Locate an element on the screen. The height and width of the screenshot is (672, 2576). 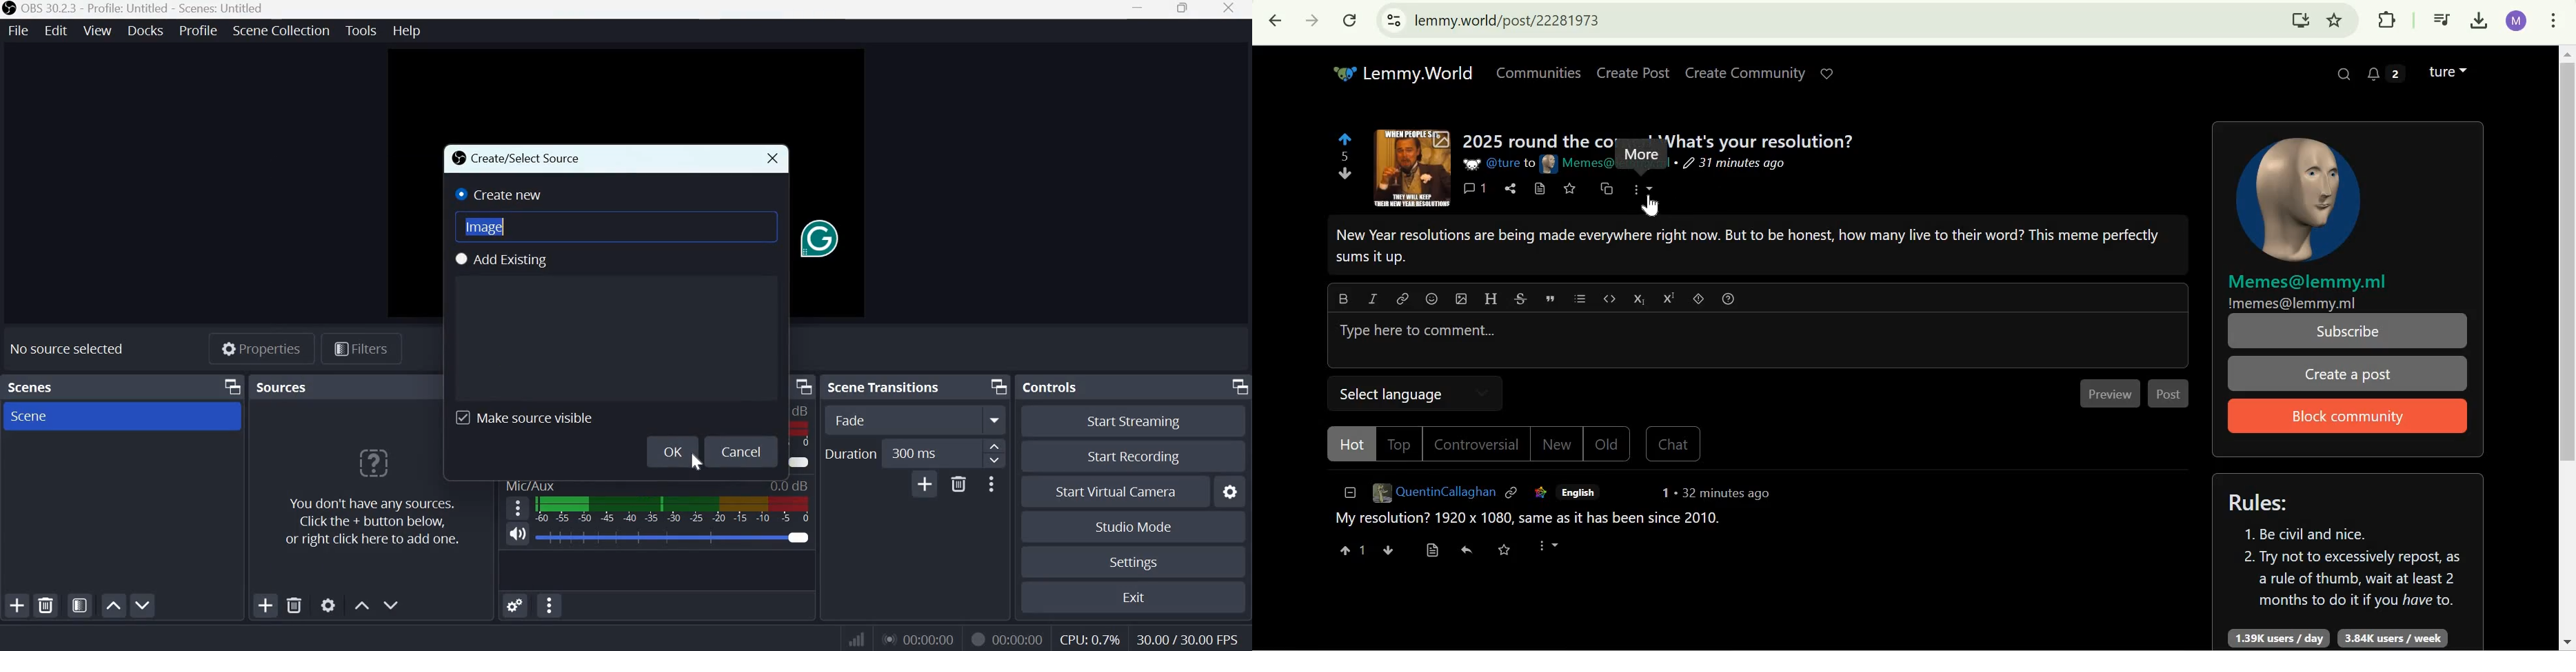
Post is located at coordinates (2168, 394).